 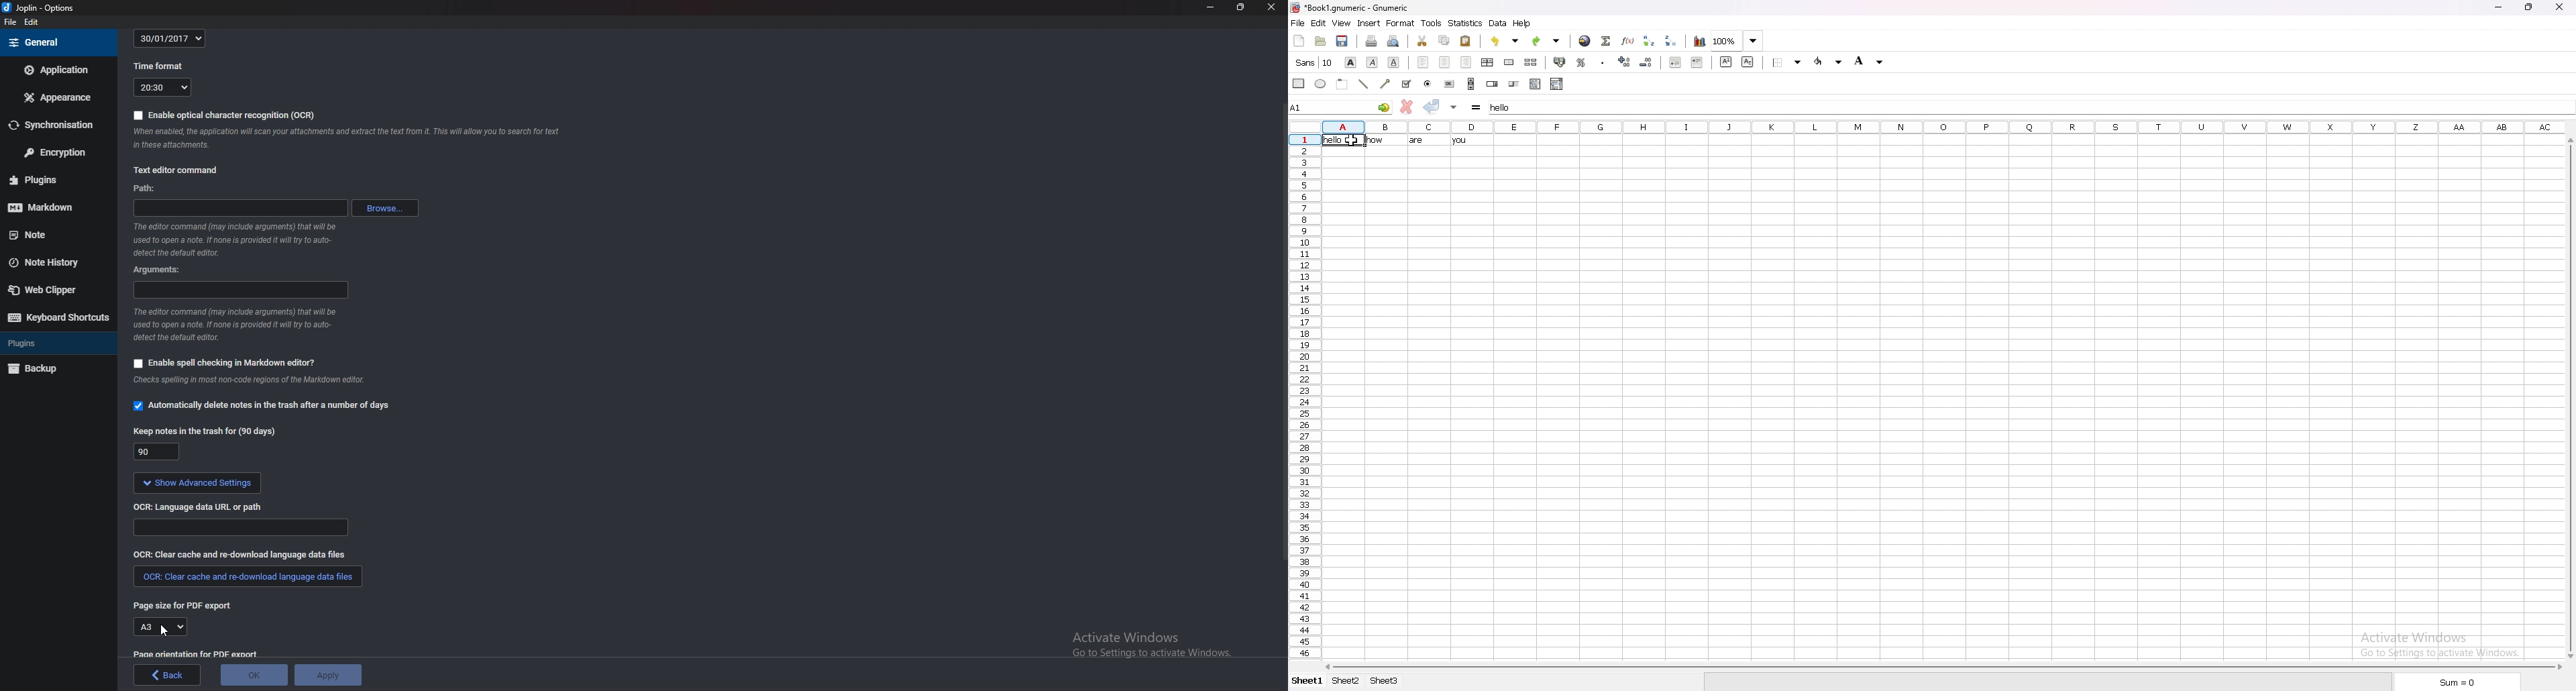 What do you see at coordinates (1828, 62) in the screenshot?
I see `foreground` at bounding box center [1828, 62].